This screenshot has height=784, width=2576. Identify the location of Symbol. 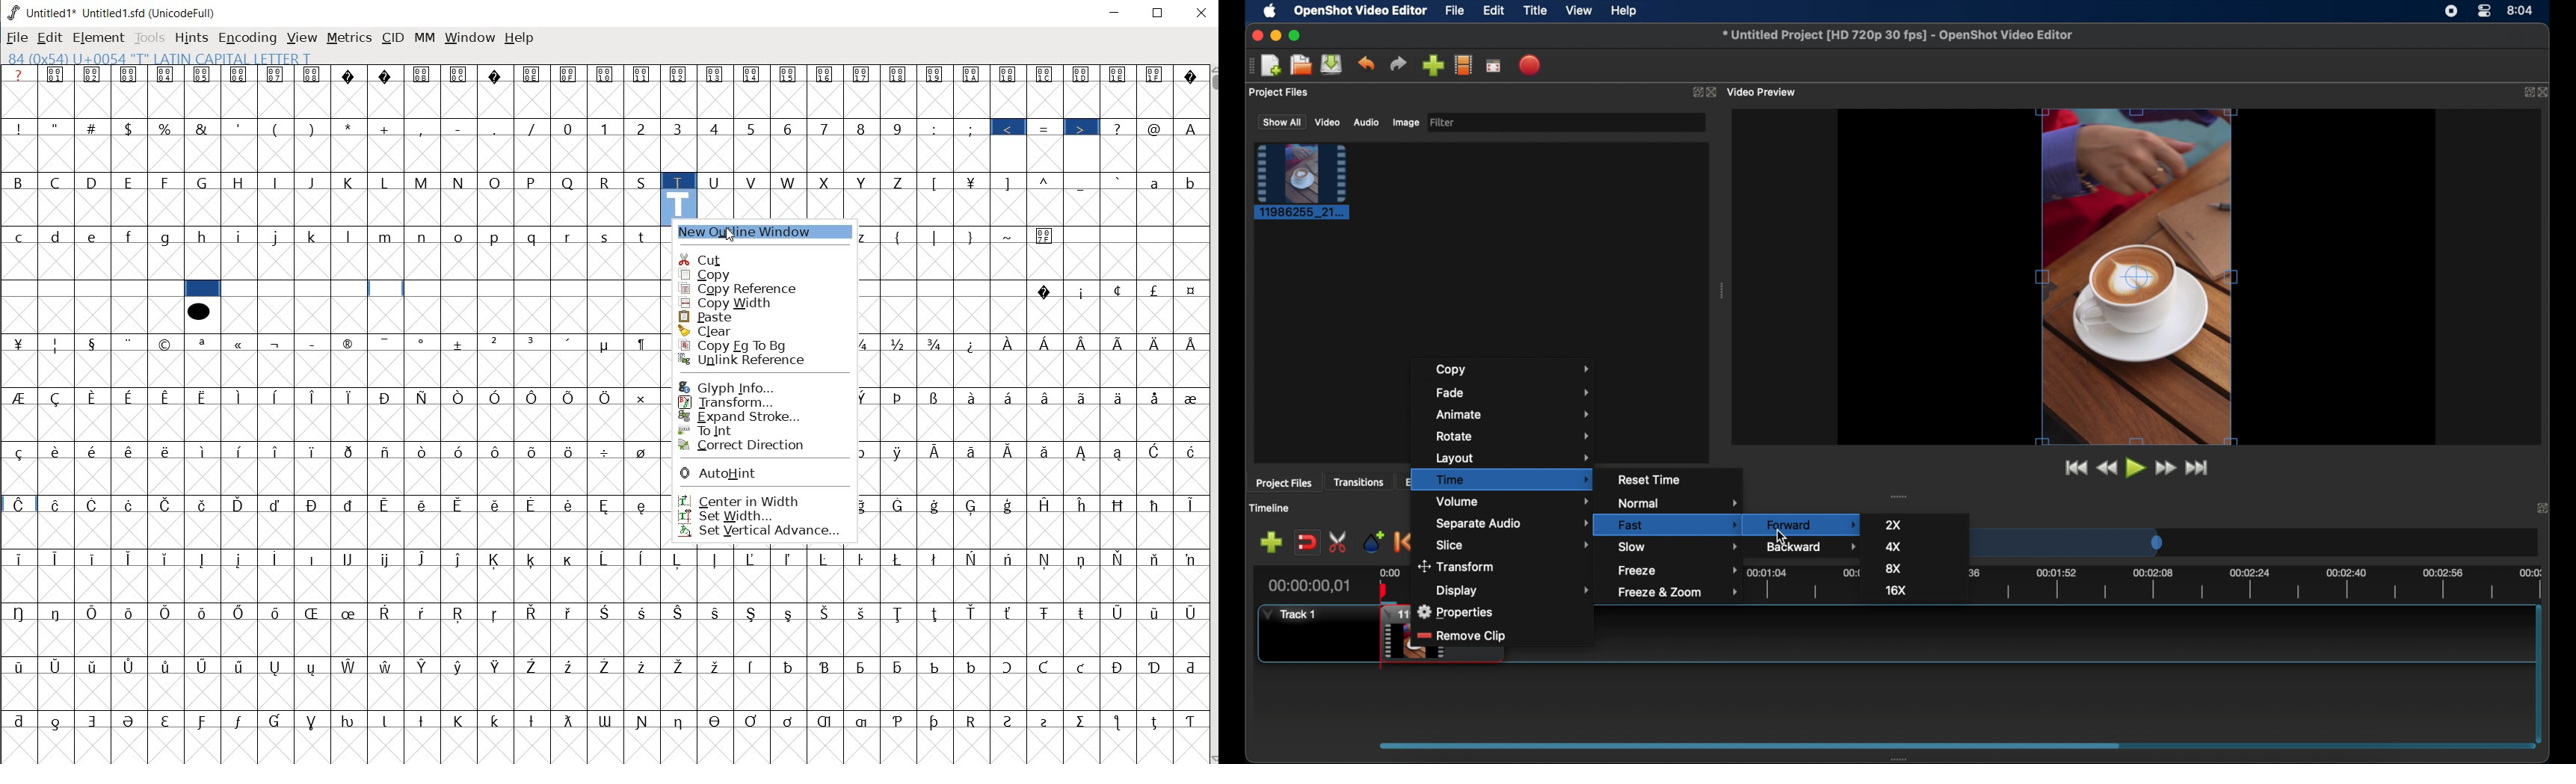
(935, 344).